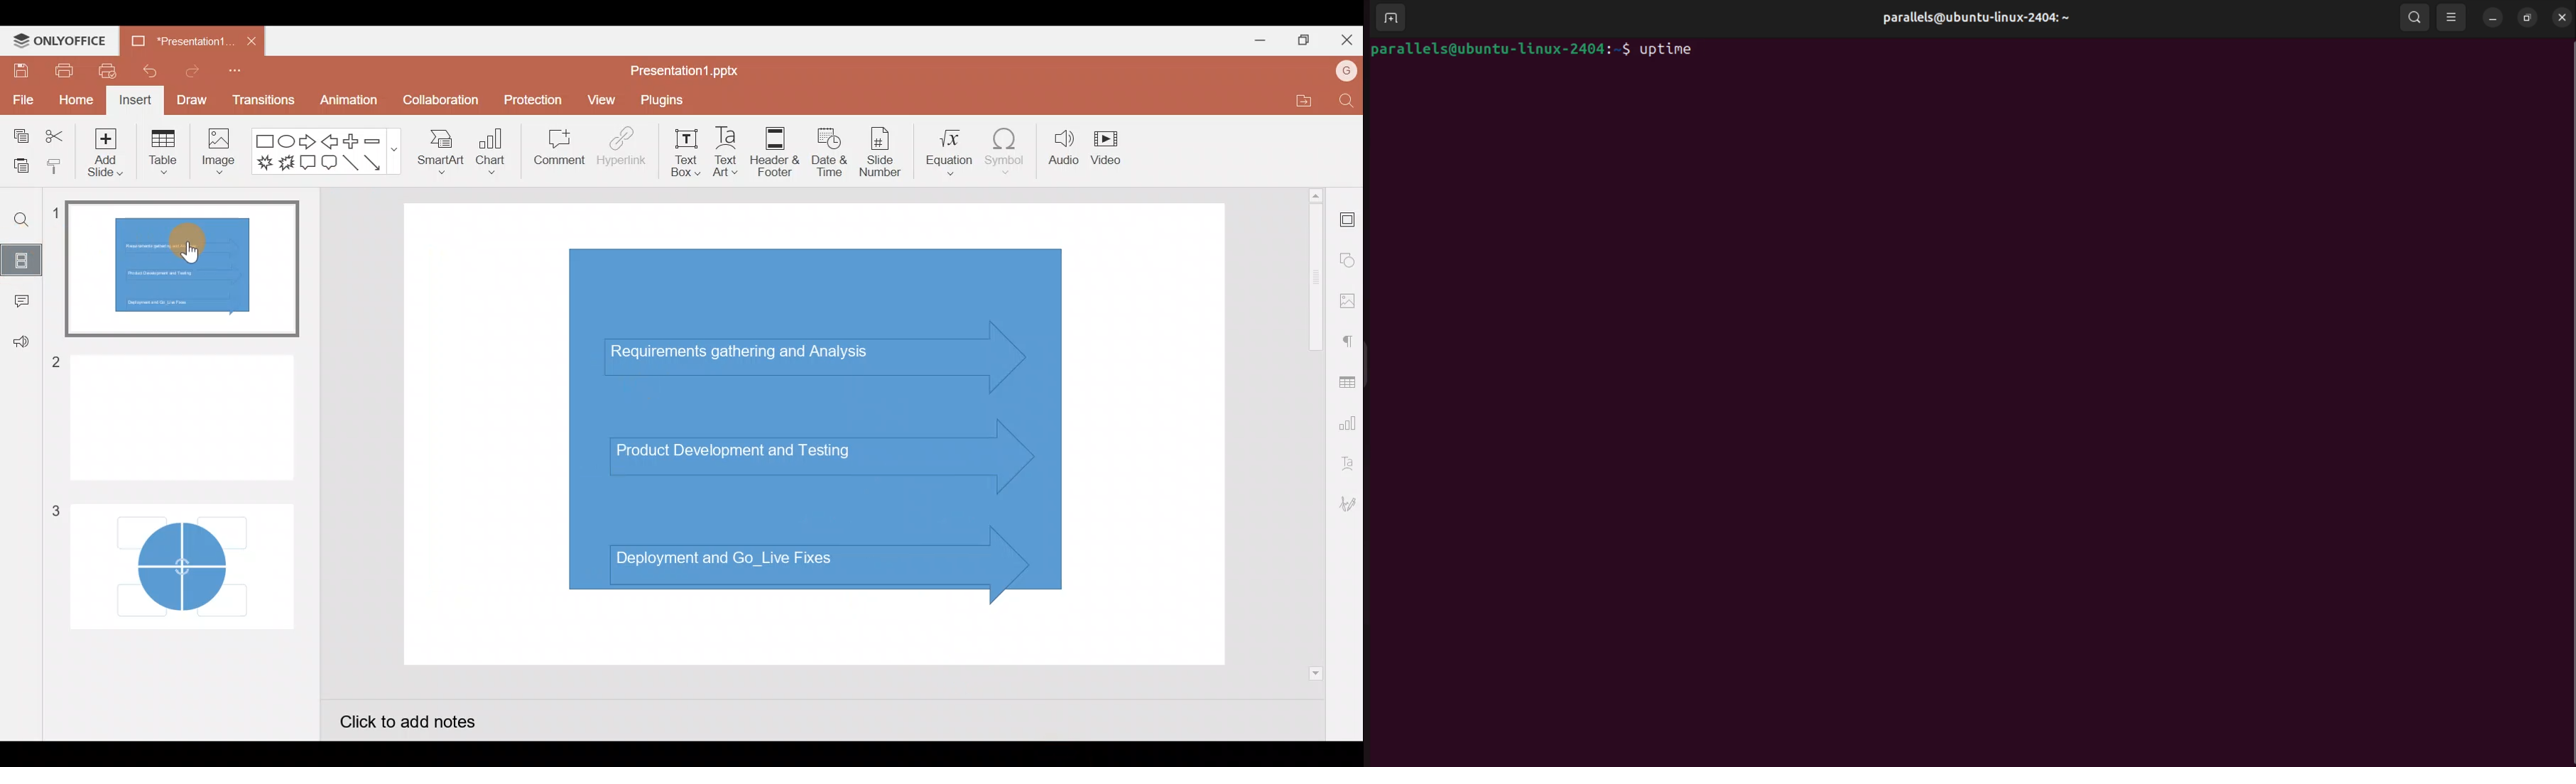 This screenshot has width=2576, height=784. I want to click on Copy, so click(21, 132).